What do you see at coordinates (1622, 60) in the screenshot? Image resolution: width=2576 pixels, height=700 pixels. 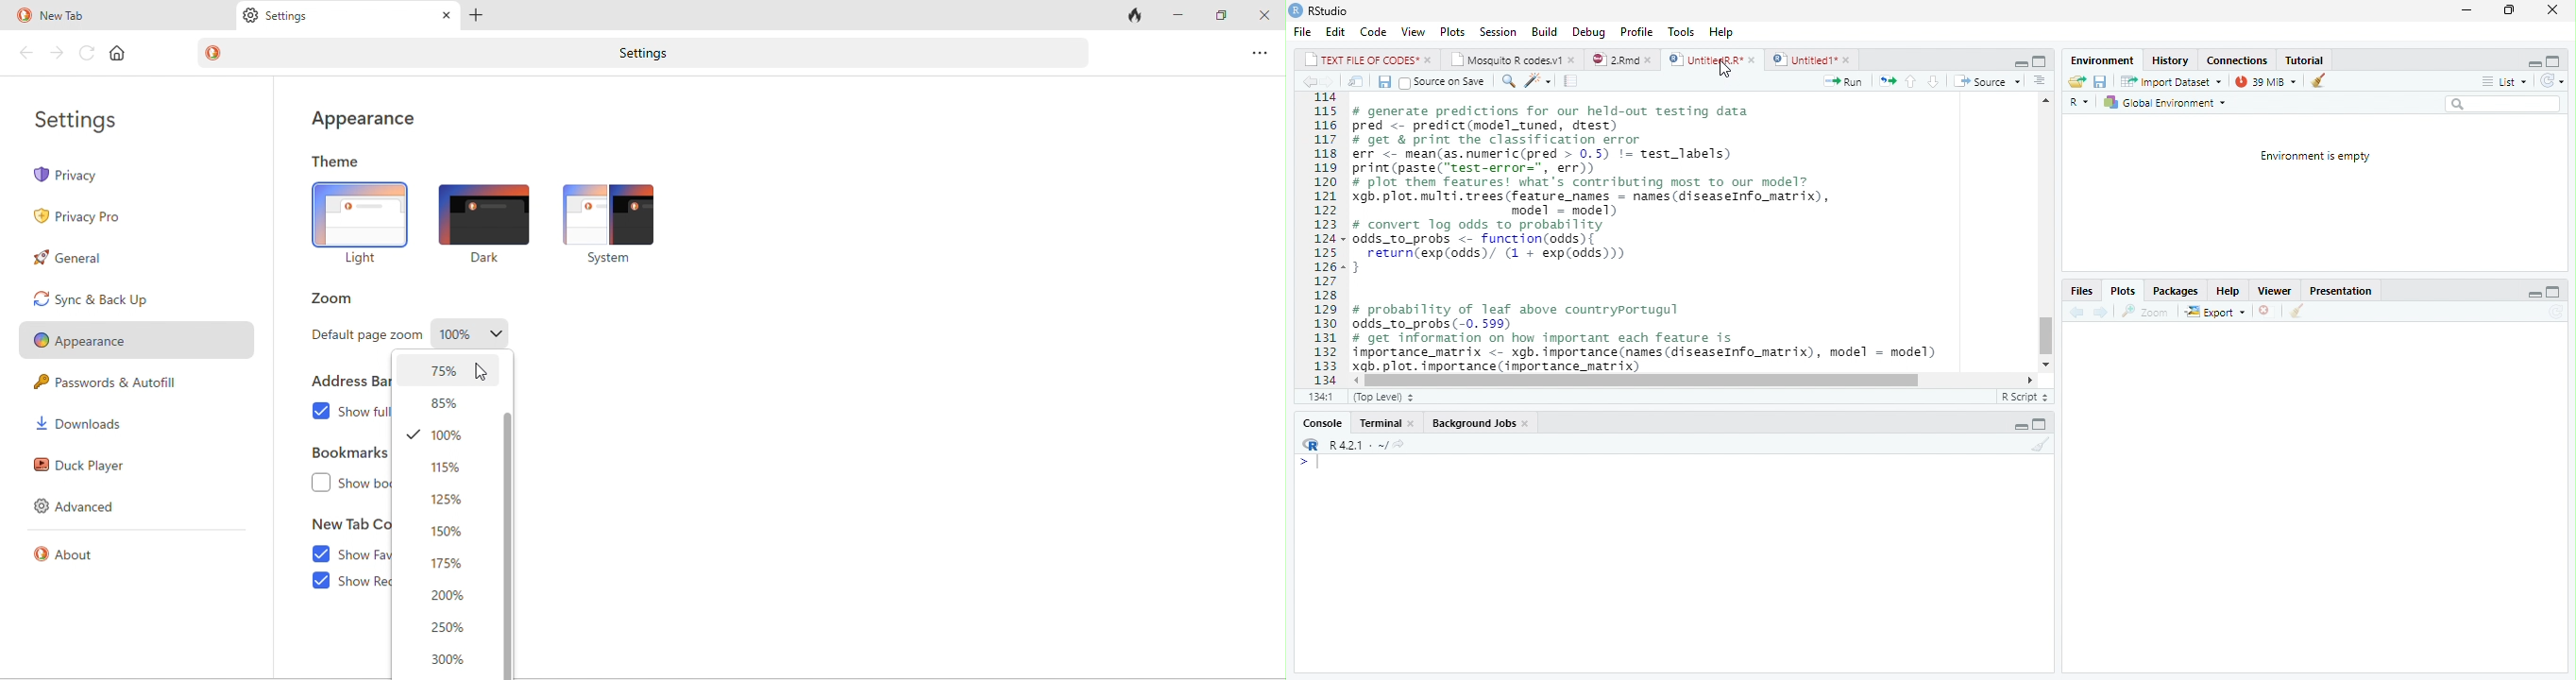 I see `2.Rmd` at bounding box center [1622, 60].